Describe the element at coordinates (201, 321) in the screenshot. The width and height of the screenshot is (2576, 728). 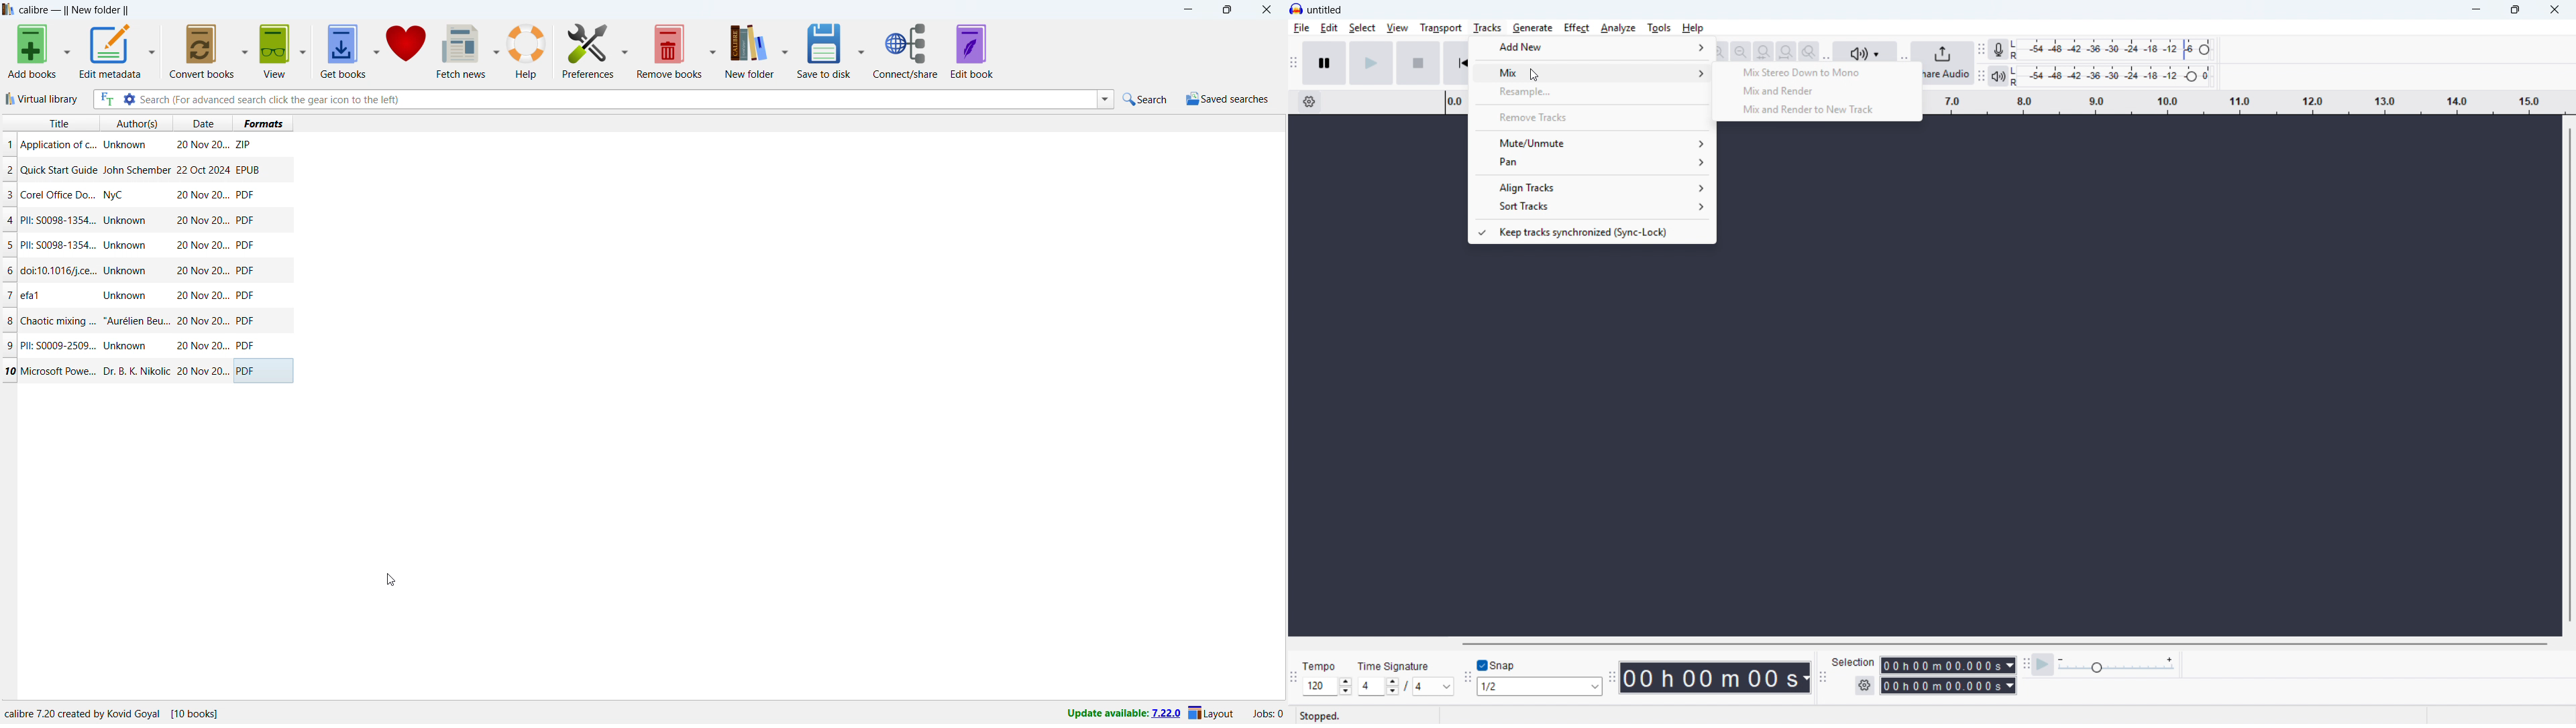
I see `20 Nov 20...` at that location.